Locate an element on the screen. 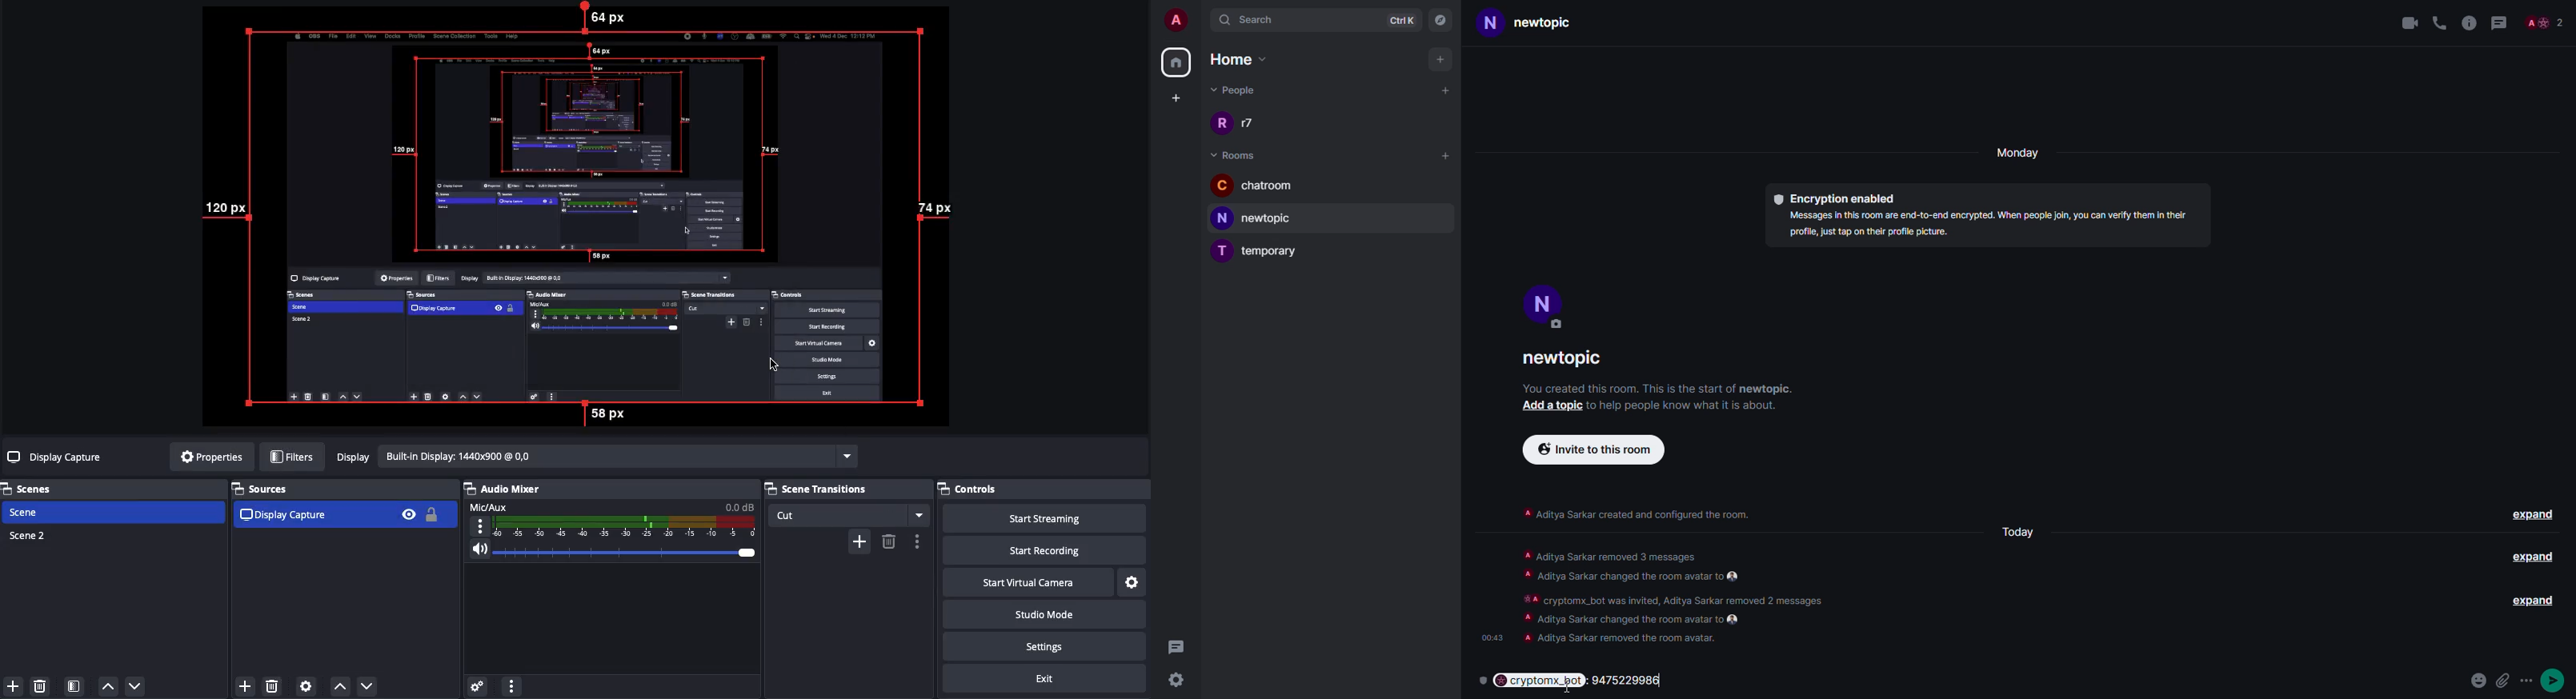 The image size is (2576, 700). Add is located at coordinates (859, 540).